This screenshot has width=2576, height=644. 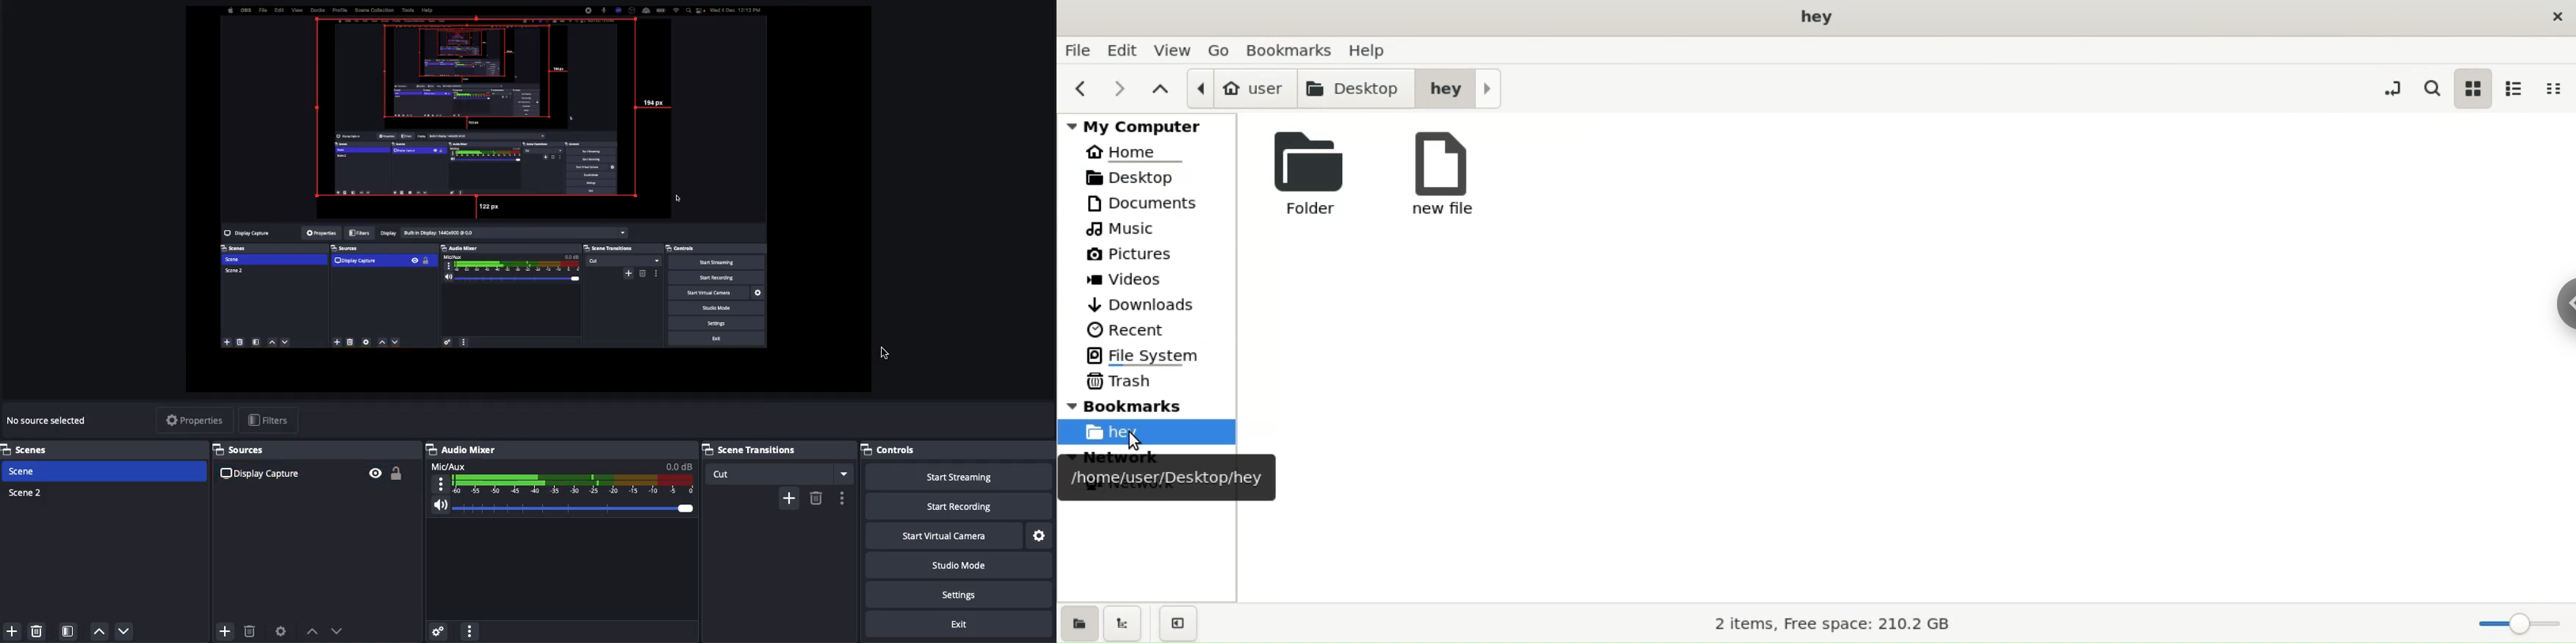 I want to click on Delete, so click(x=251, y=628).